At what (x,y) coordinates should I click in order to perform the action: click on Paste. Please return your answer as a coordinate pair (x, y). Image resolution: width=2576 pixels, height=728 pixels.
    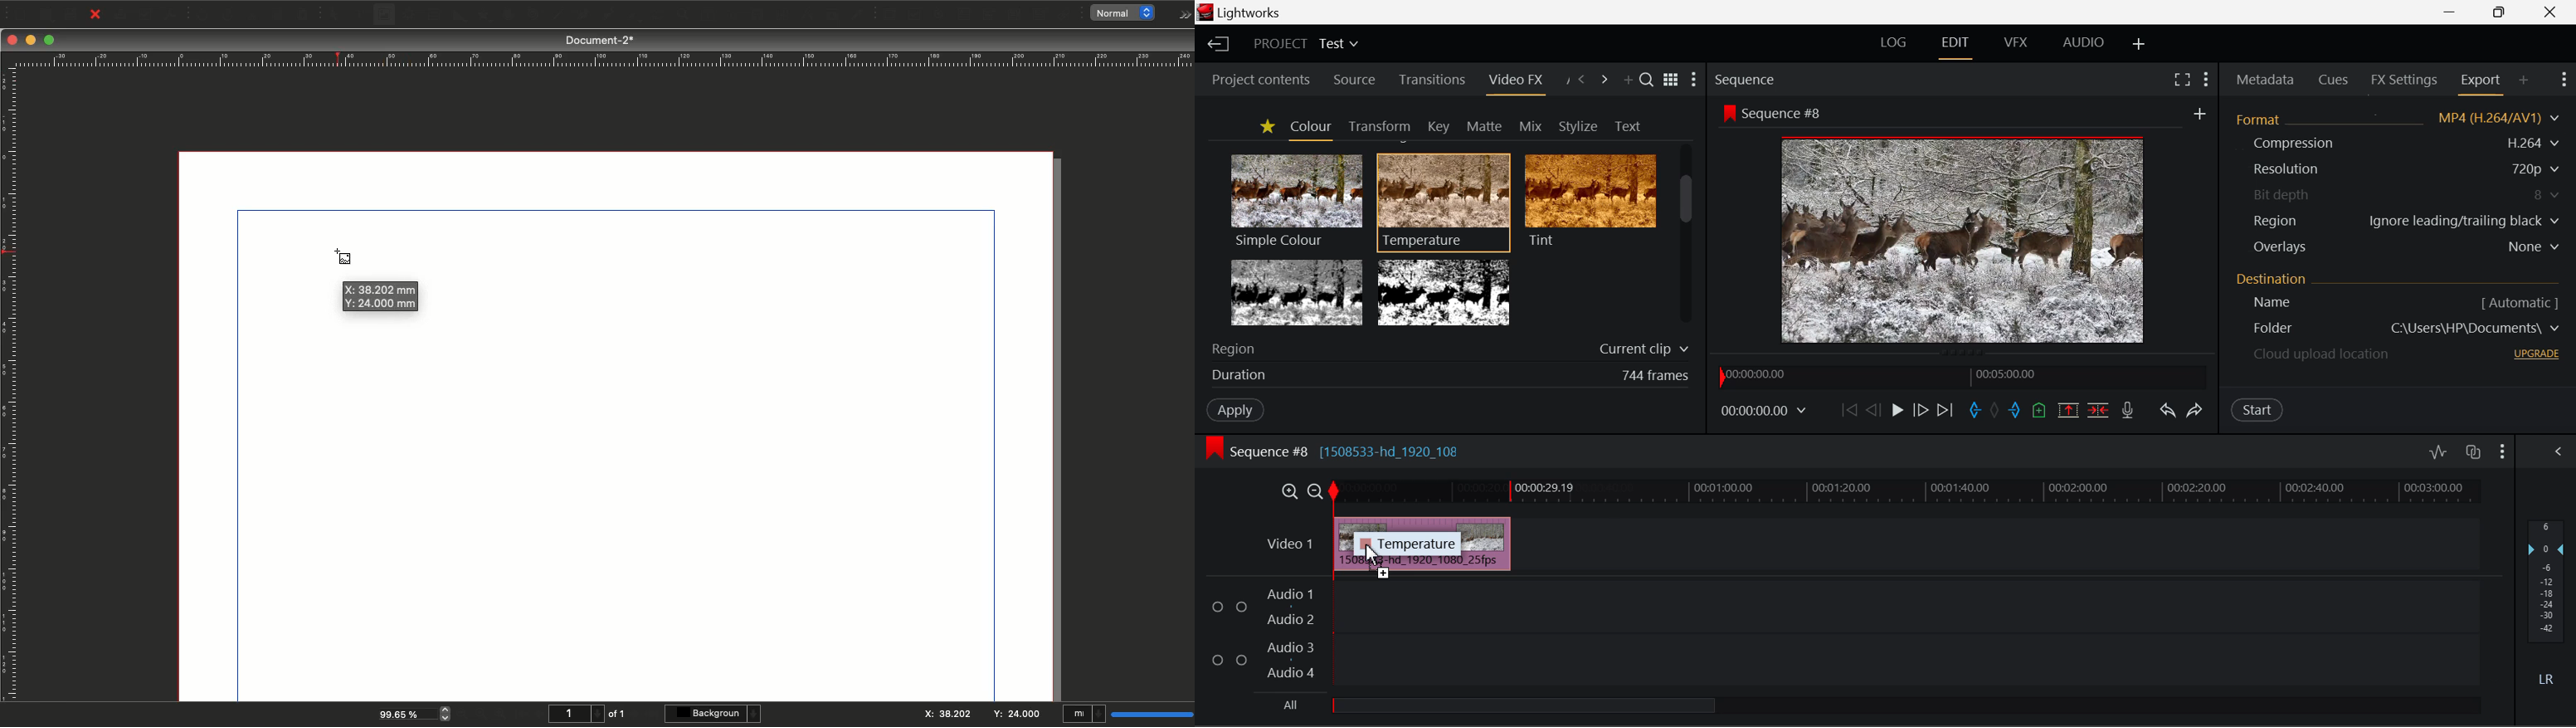
    Looking at the image, I should click on (308, 15).